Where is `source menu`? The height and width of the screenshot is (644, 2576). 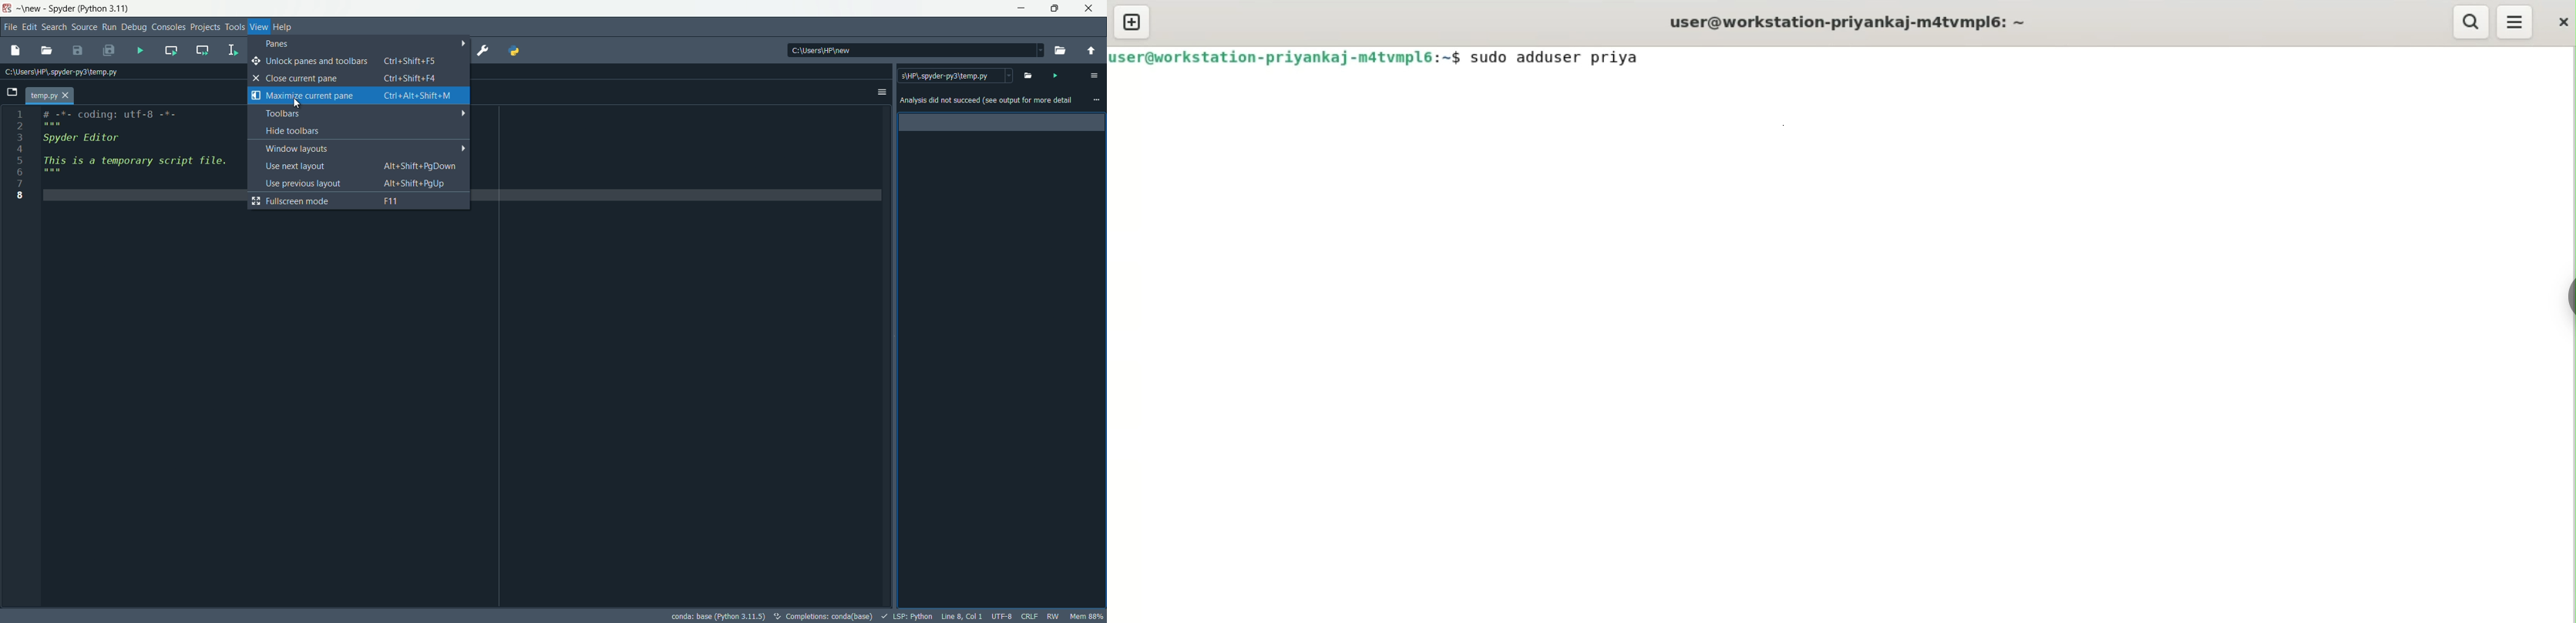 source menu is located at coordinates (82, 28).